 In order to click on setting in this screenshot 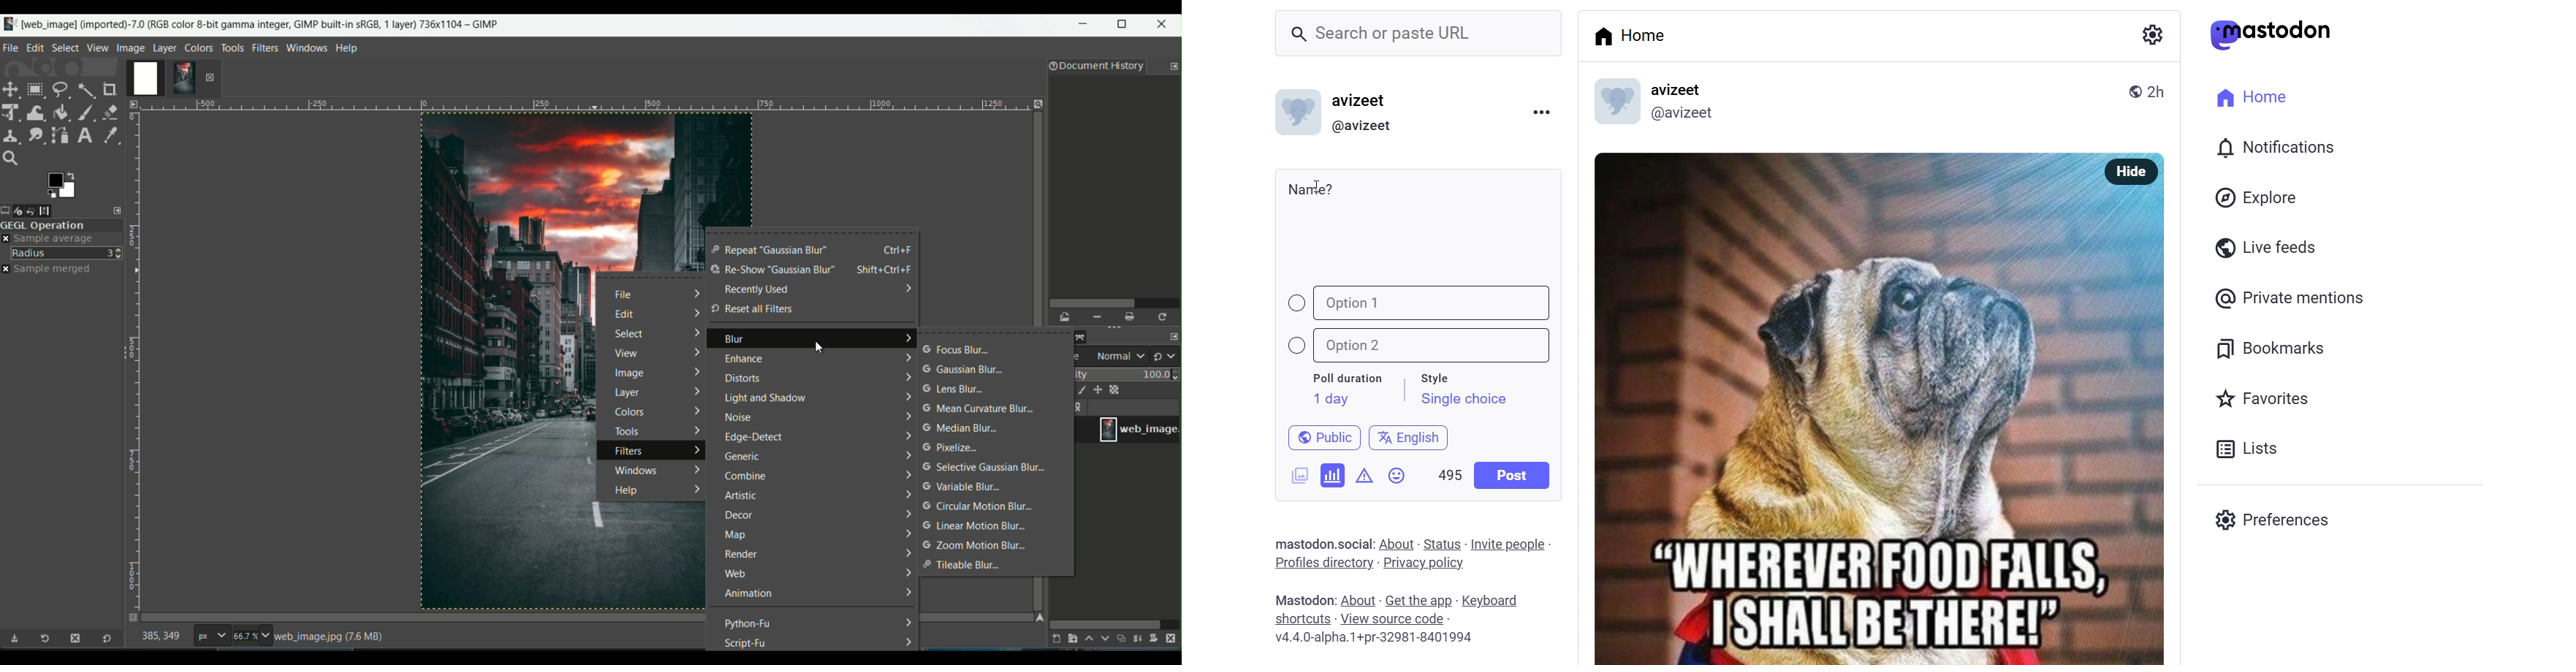, I will do `click(2150, 34)`.